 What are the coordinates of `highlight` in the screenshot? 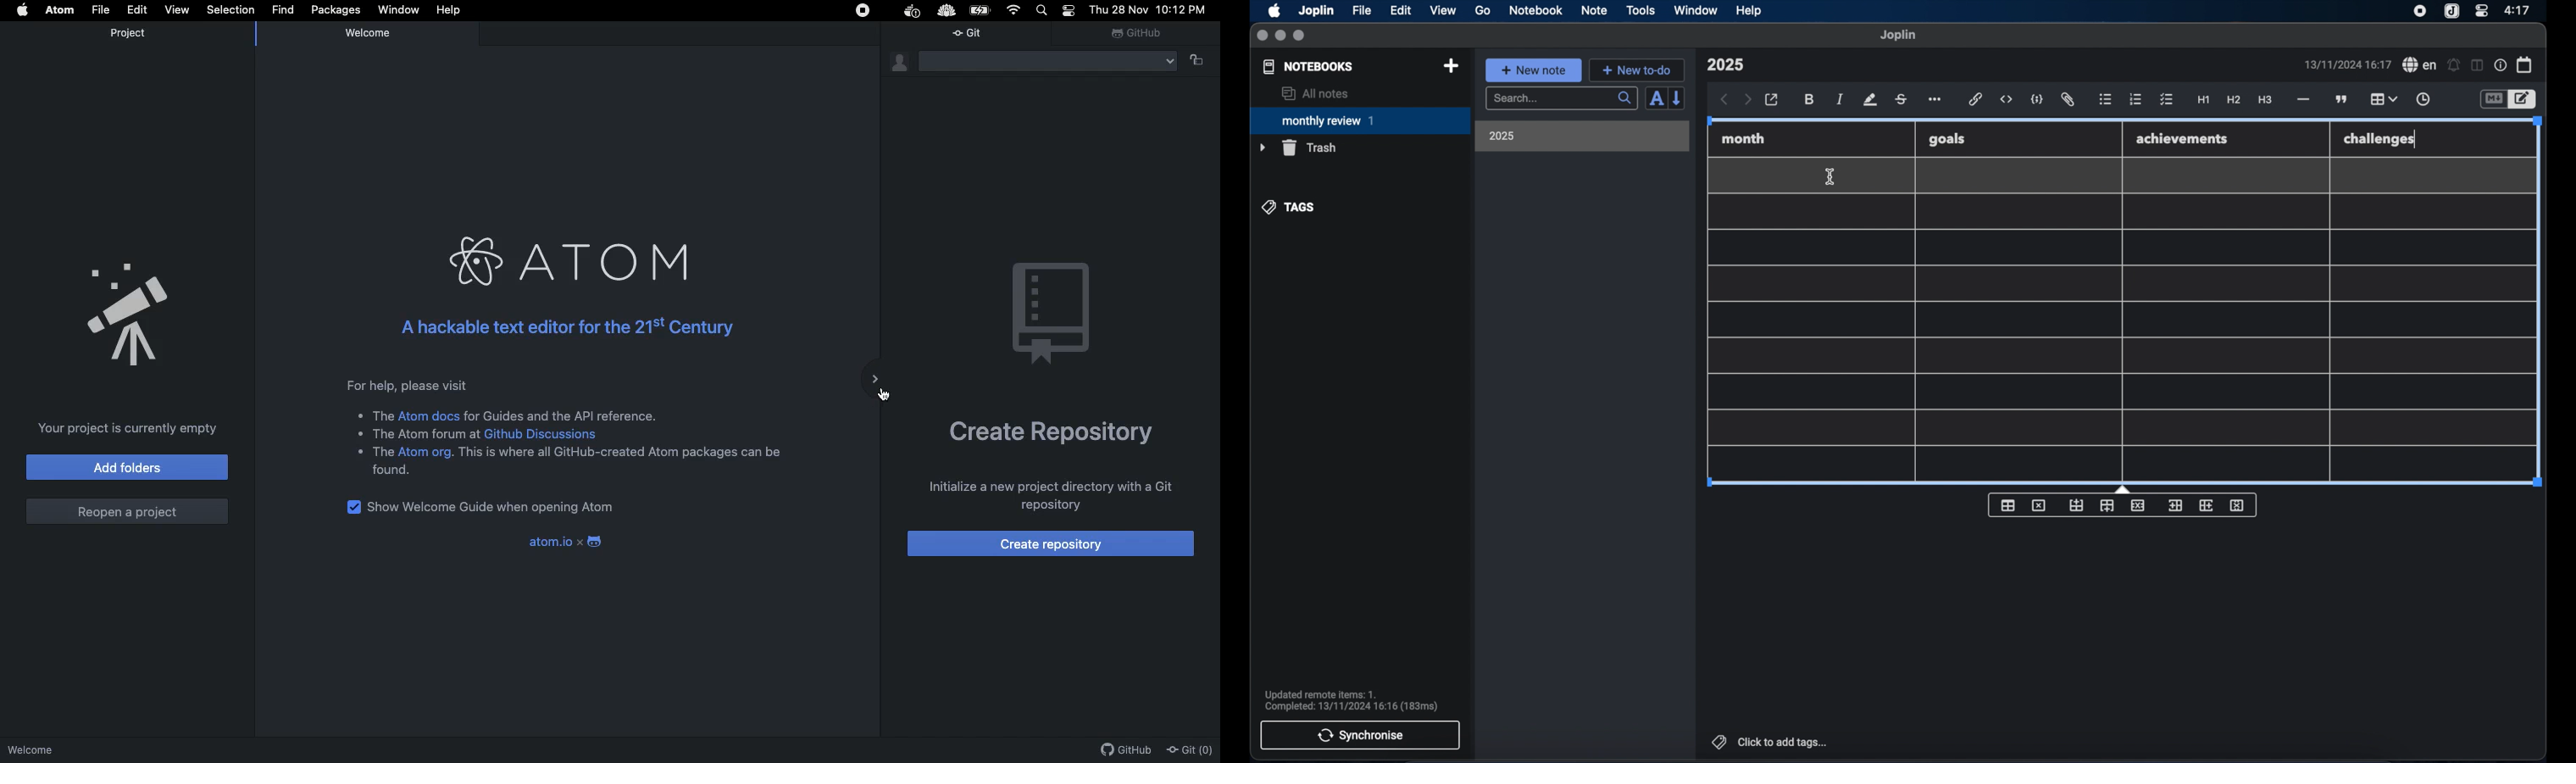 It's located at (1870, 100).